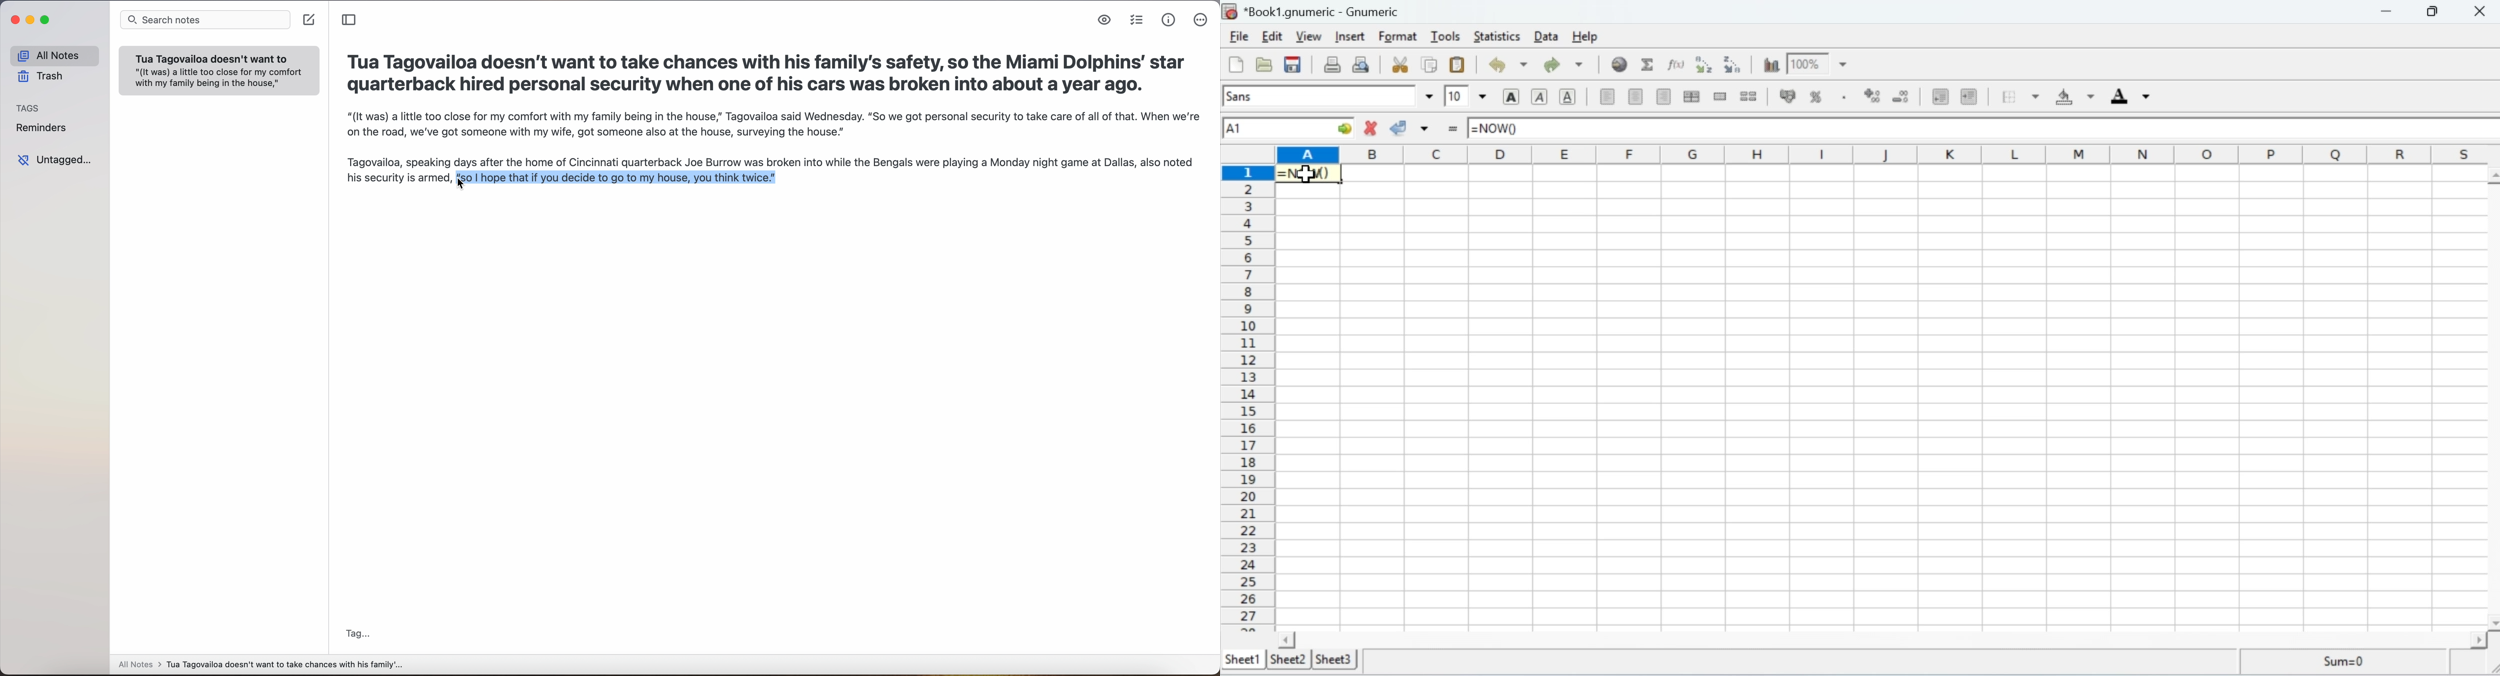  I want to click on go to, so click(1337, 130).